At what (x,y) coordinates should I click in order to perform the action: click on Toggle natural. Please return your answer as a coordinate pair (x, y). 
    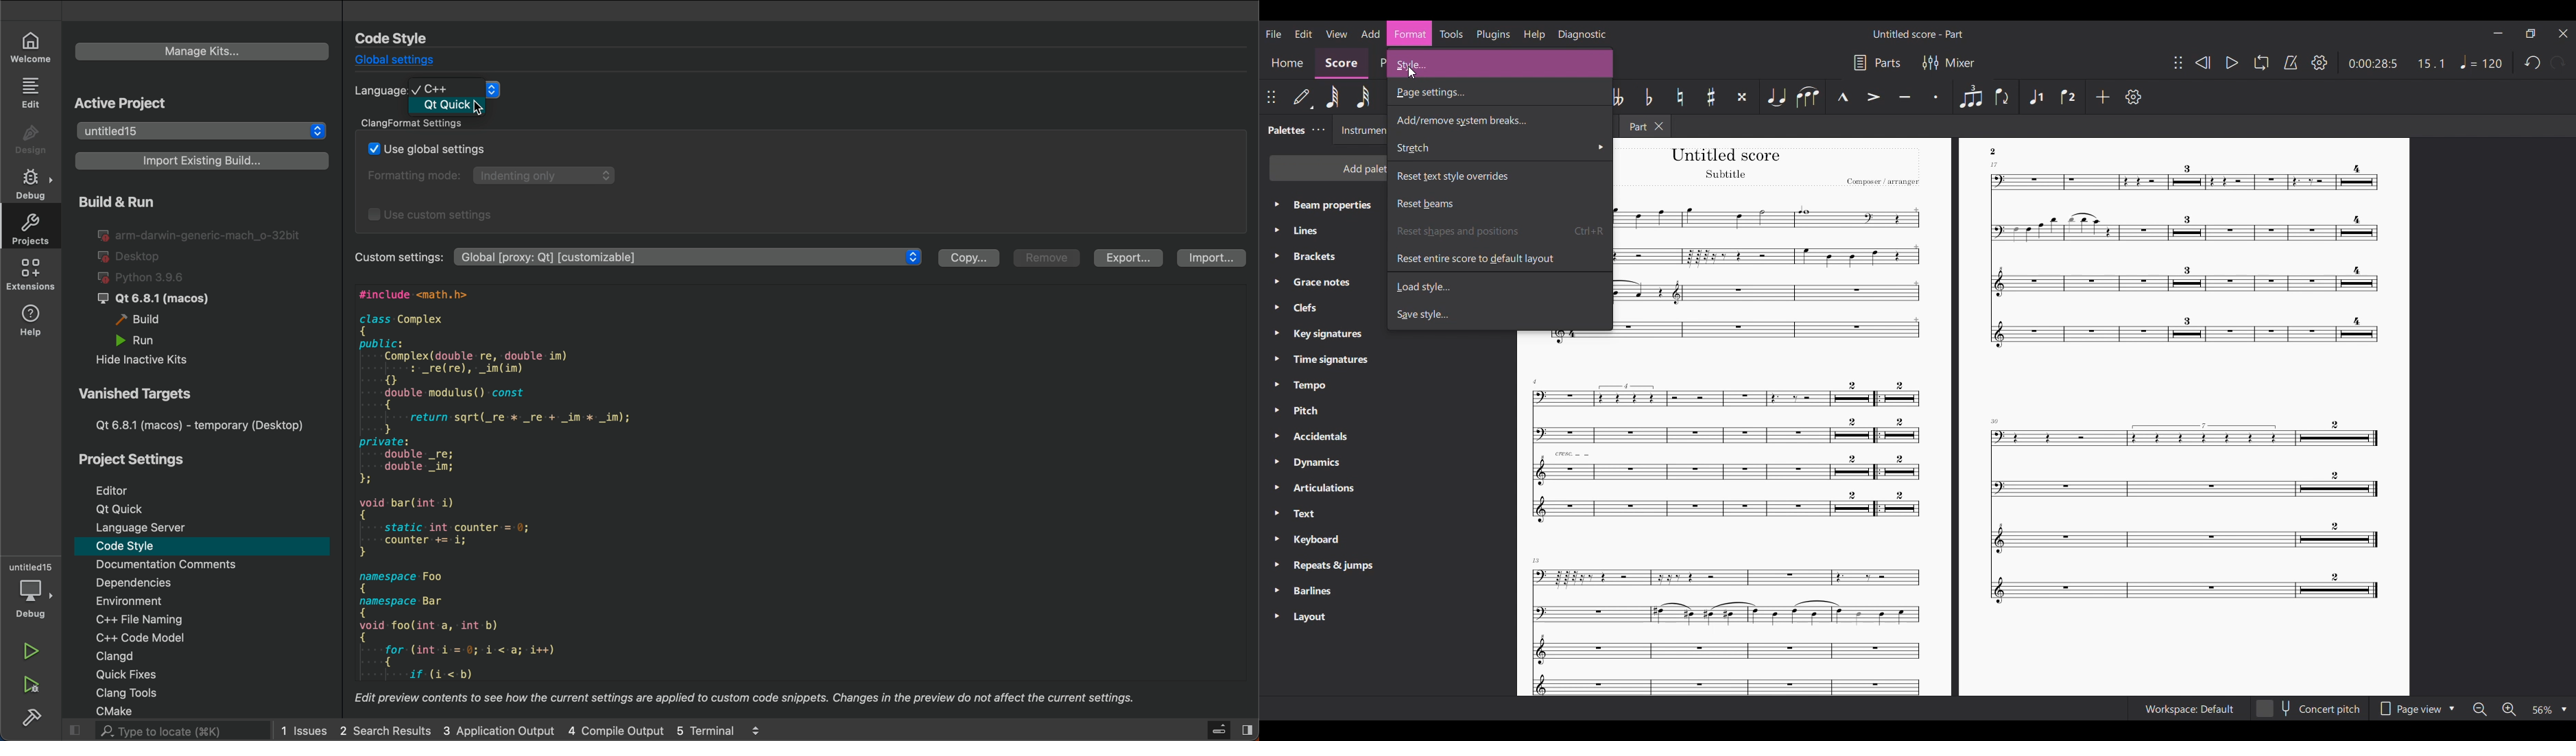
    Looking at the image, I should click on (1680, 97).